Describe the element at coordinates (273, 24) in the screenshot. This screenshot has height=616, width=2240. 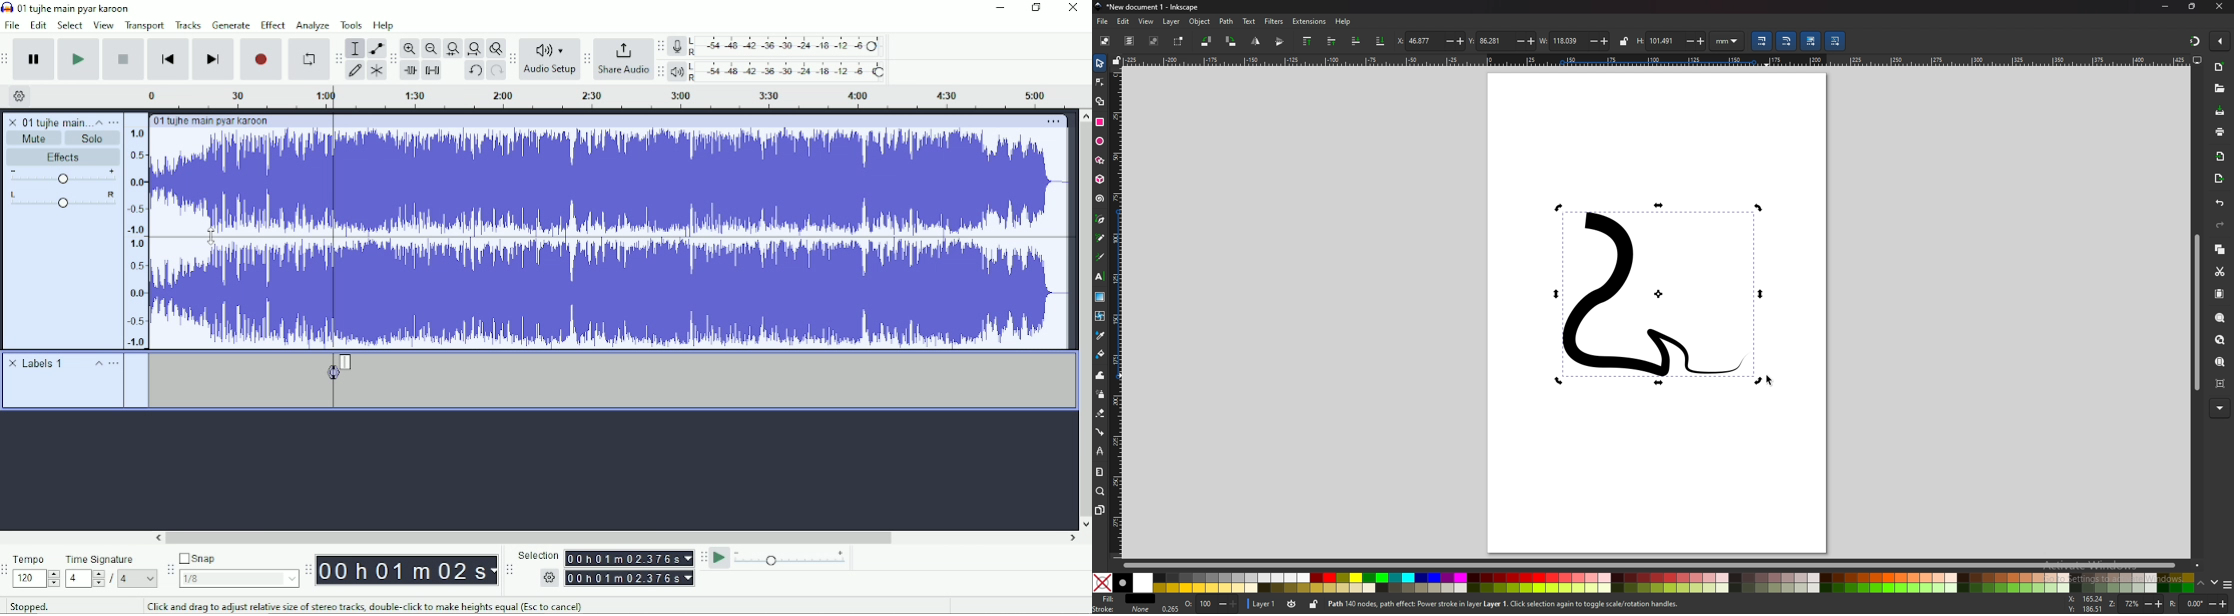
I see `Effect` at that location.